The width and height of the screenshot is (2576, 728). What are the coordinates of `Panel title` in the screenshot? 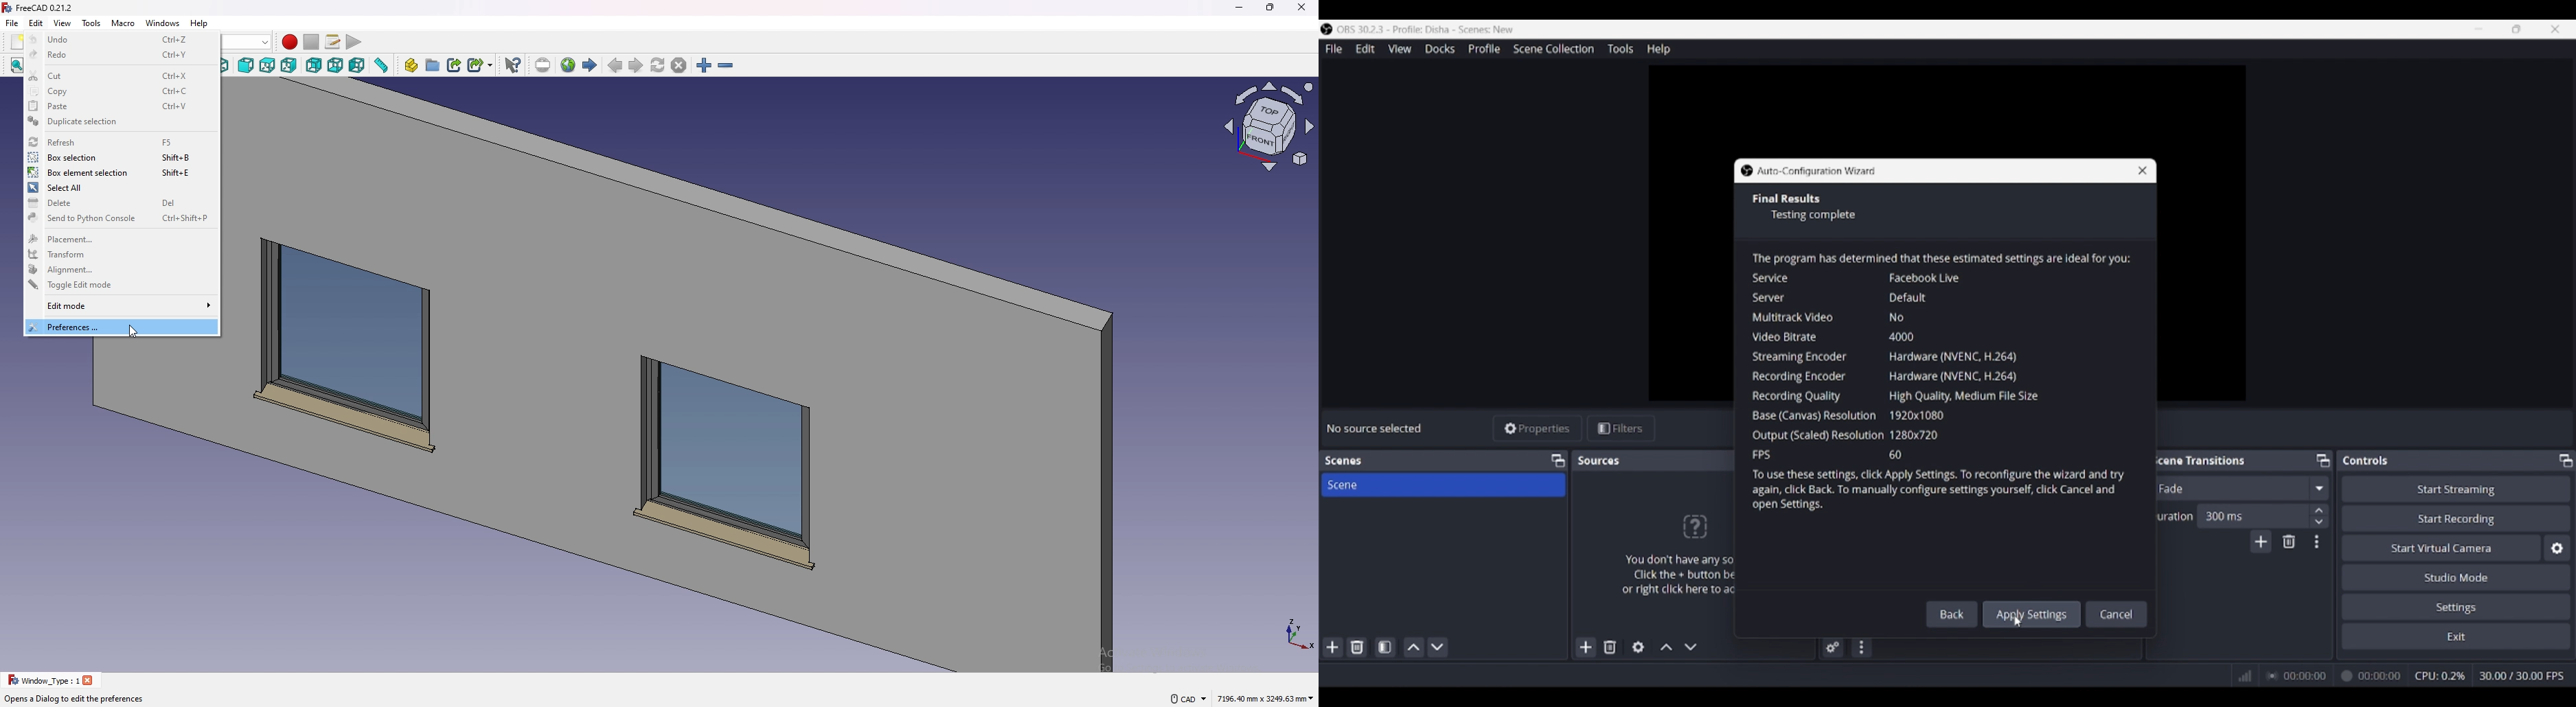 It's located at (2199, 460).